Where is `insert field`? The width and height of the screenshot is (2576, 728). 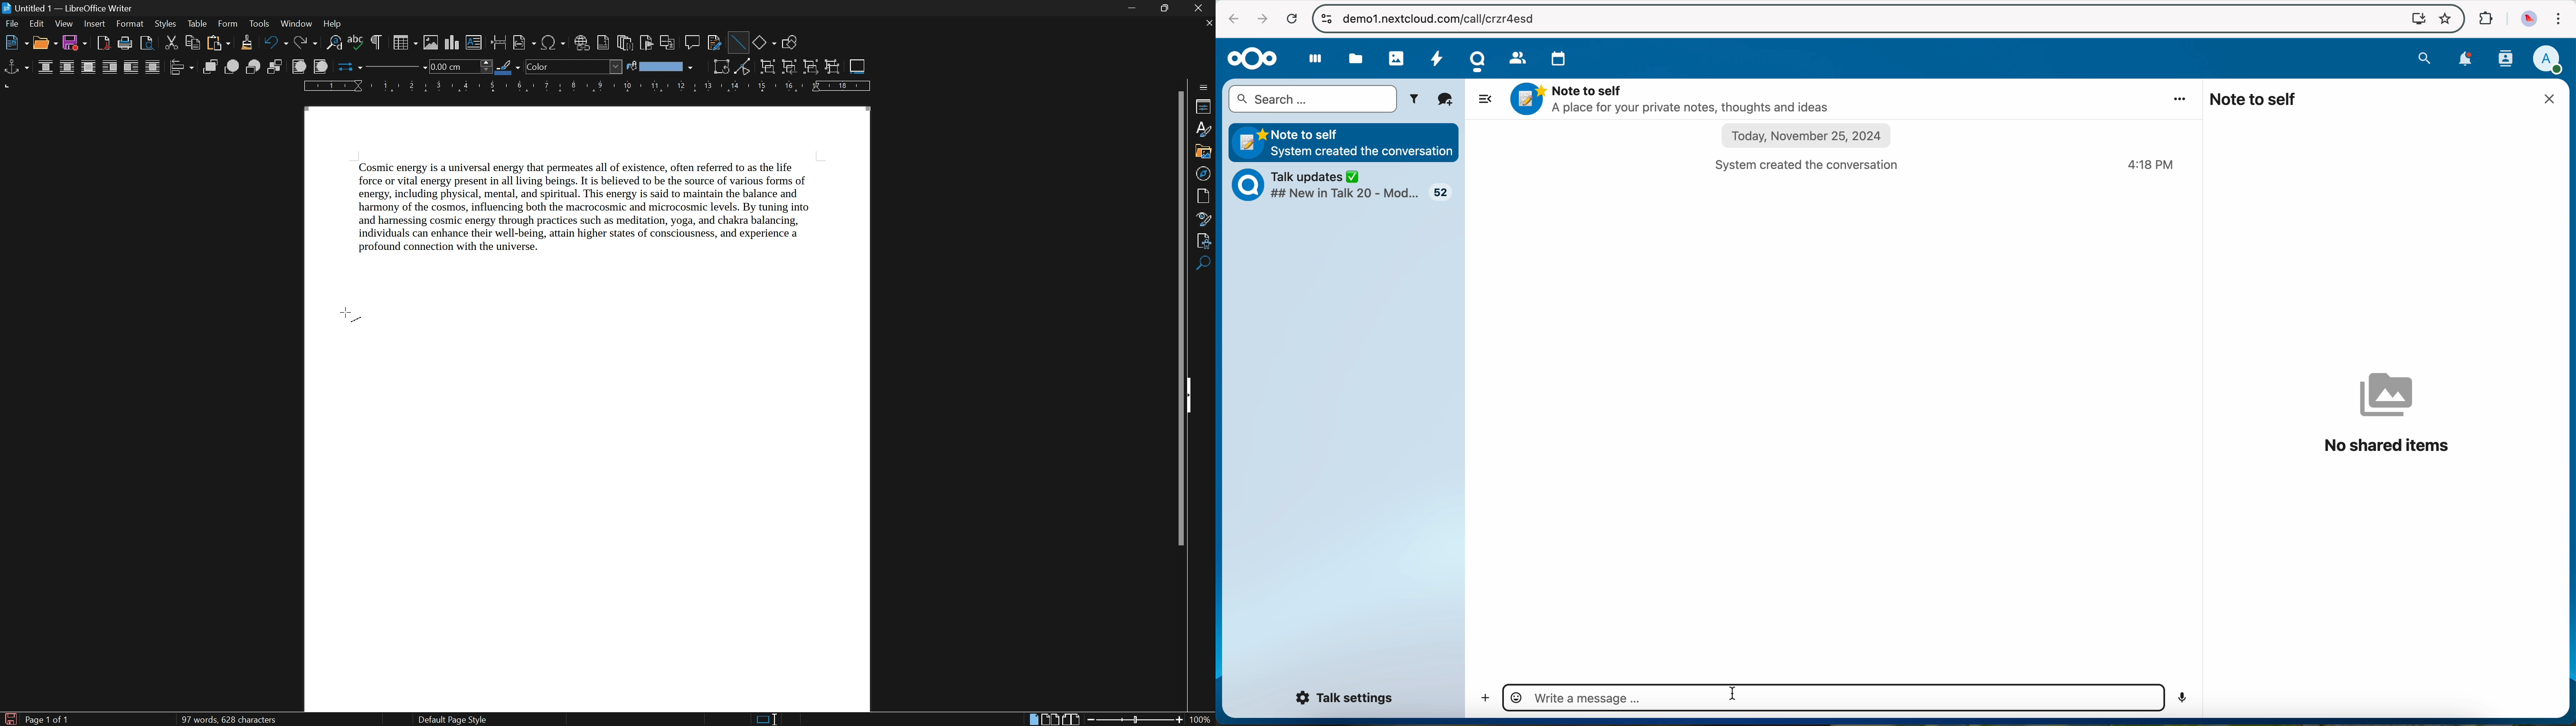 insert field is located at coordinates (524, 43).